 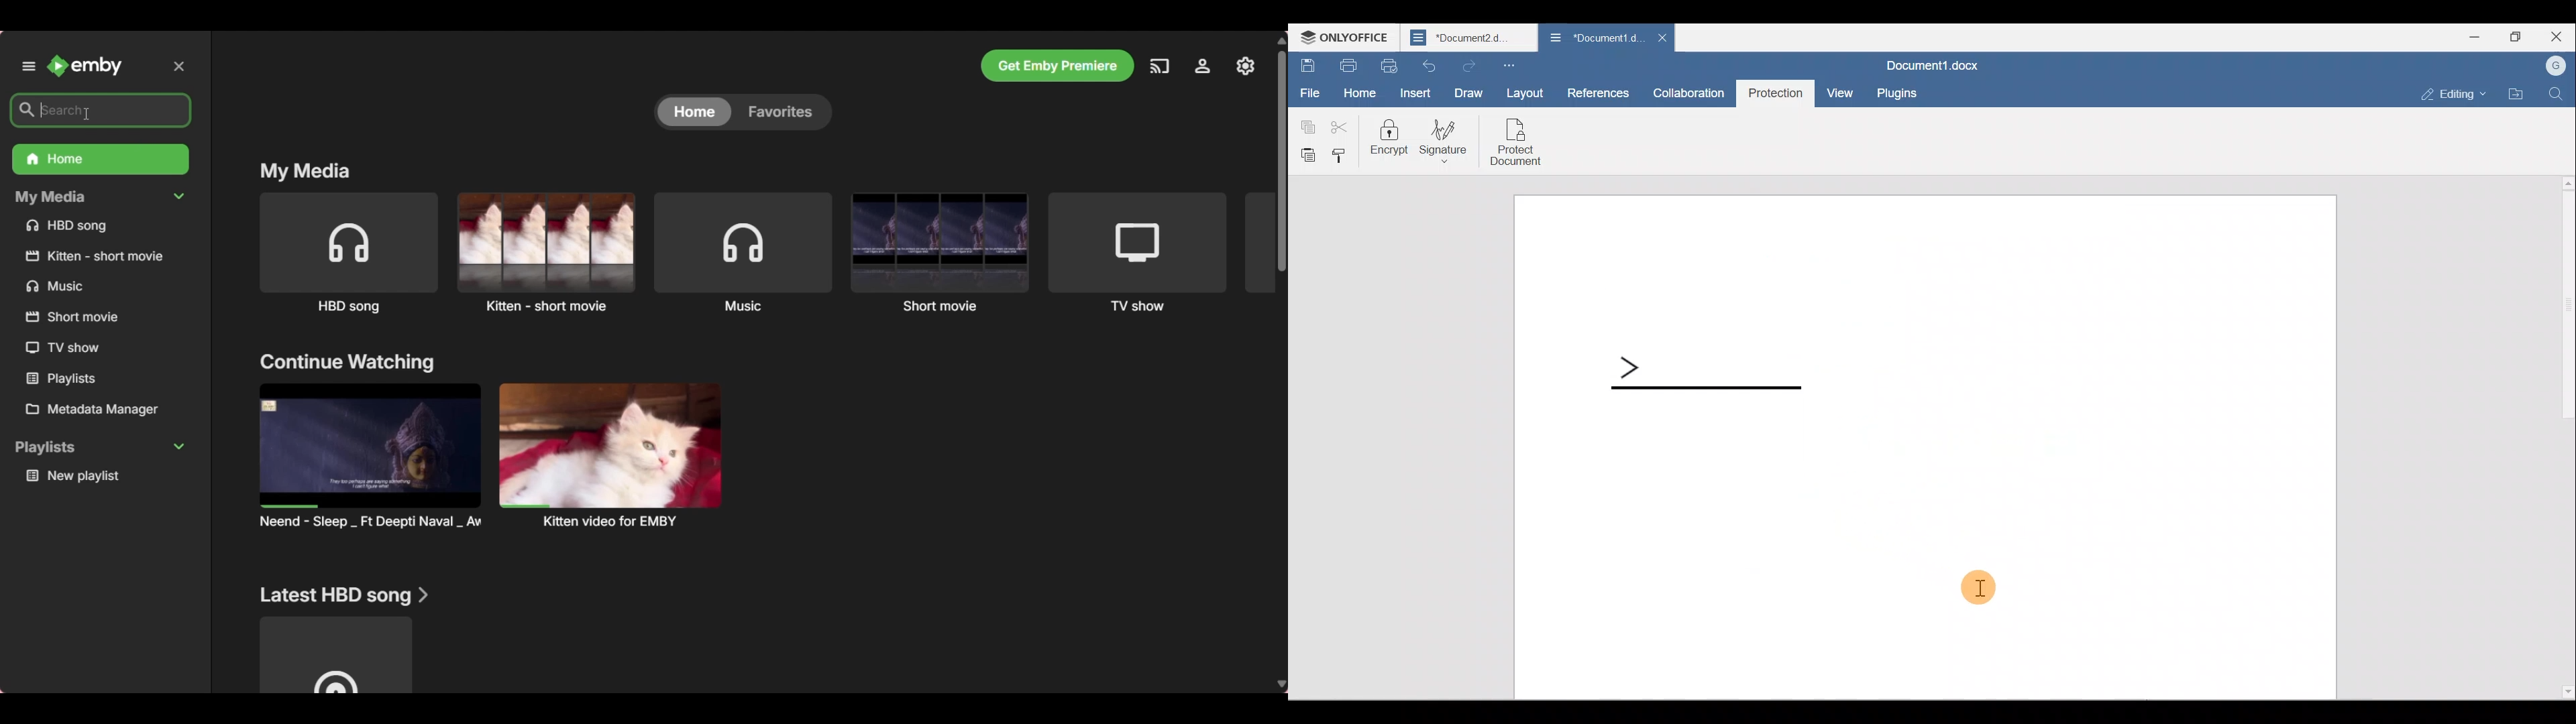 What do you see at coordinates (2519, 93) in the screenshot?
I see `Open file location` at bounding box center [2519, 93].